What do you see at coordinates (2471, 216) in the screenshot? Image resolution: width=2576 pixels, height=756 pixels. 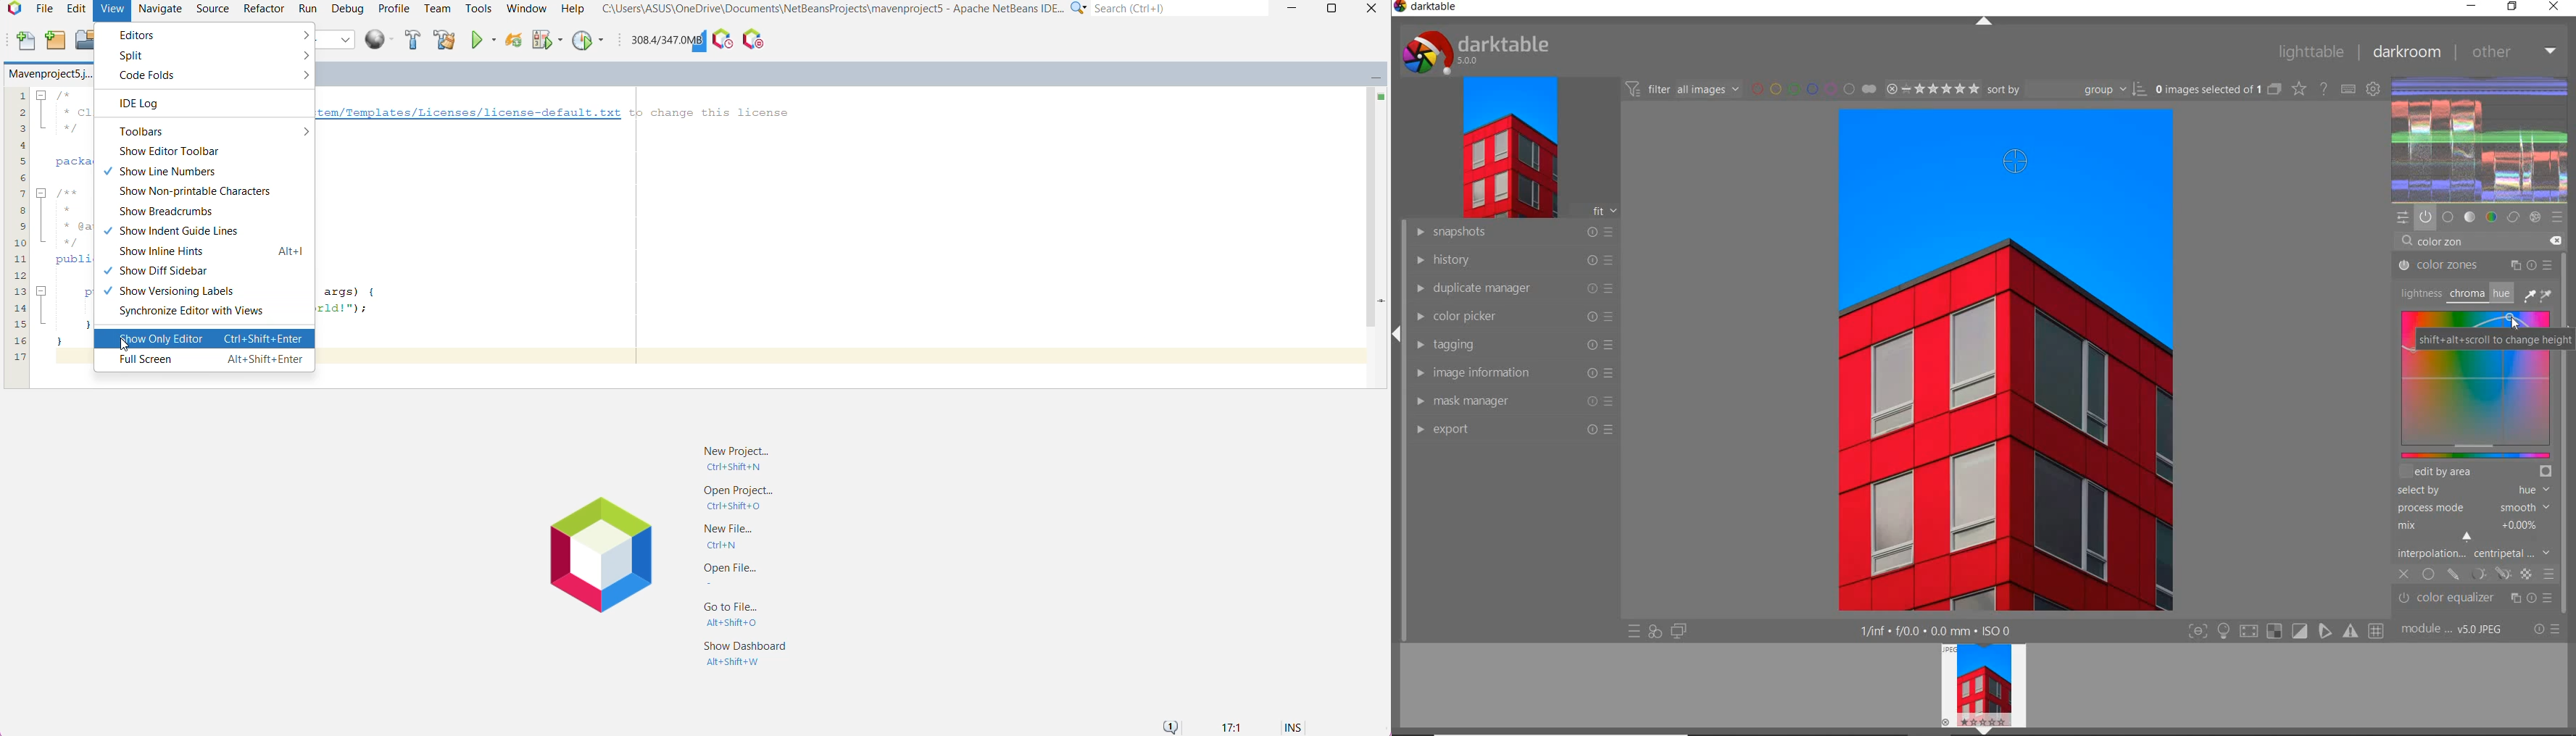 I see `tone` at bounding box center [2471, 216].